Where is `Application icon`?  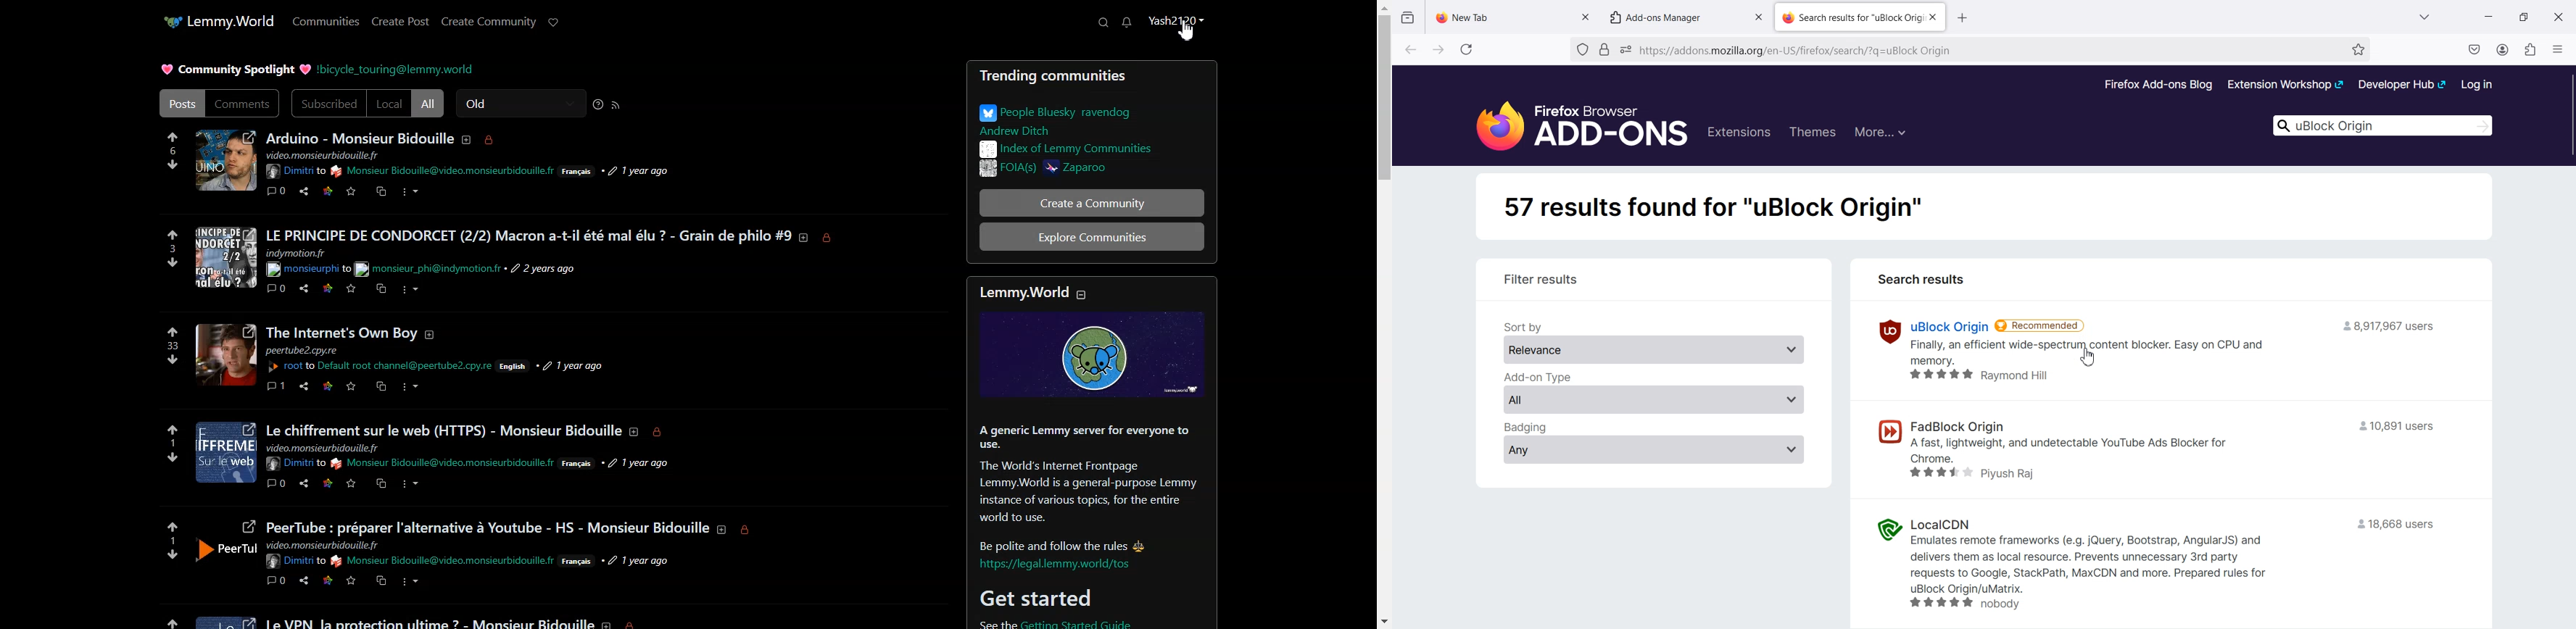
Application icon is located at coordinates (167, 22).